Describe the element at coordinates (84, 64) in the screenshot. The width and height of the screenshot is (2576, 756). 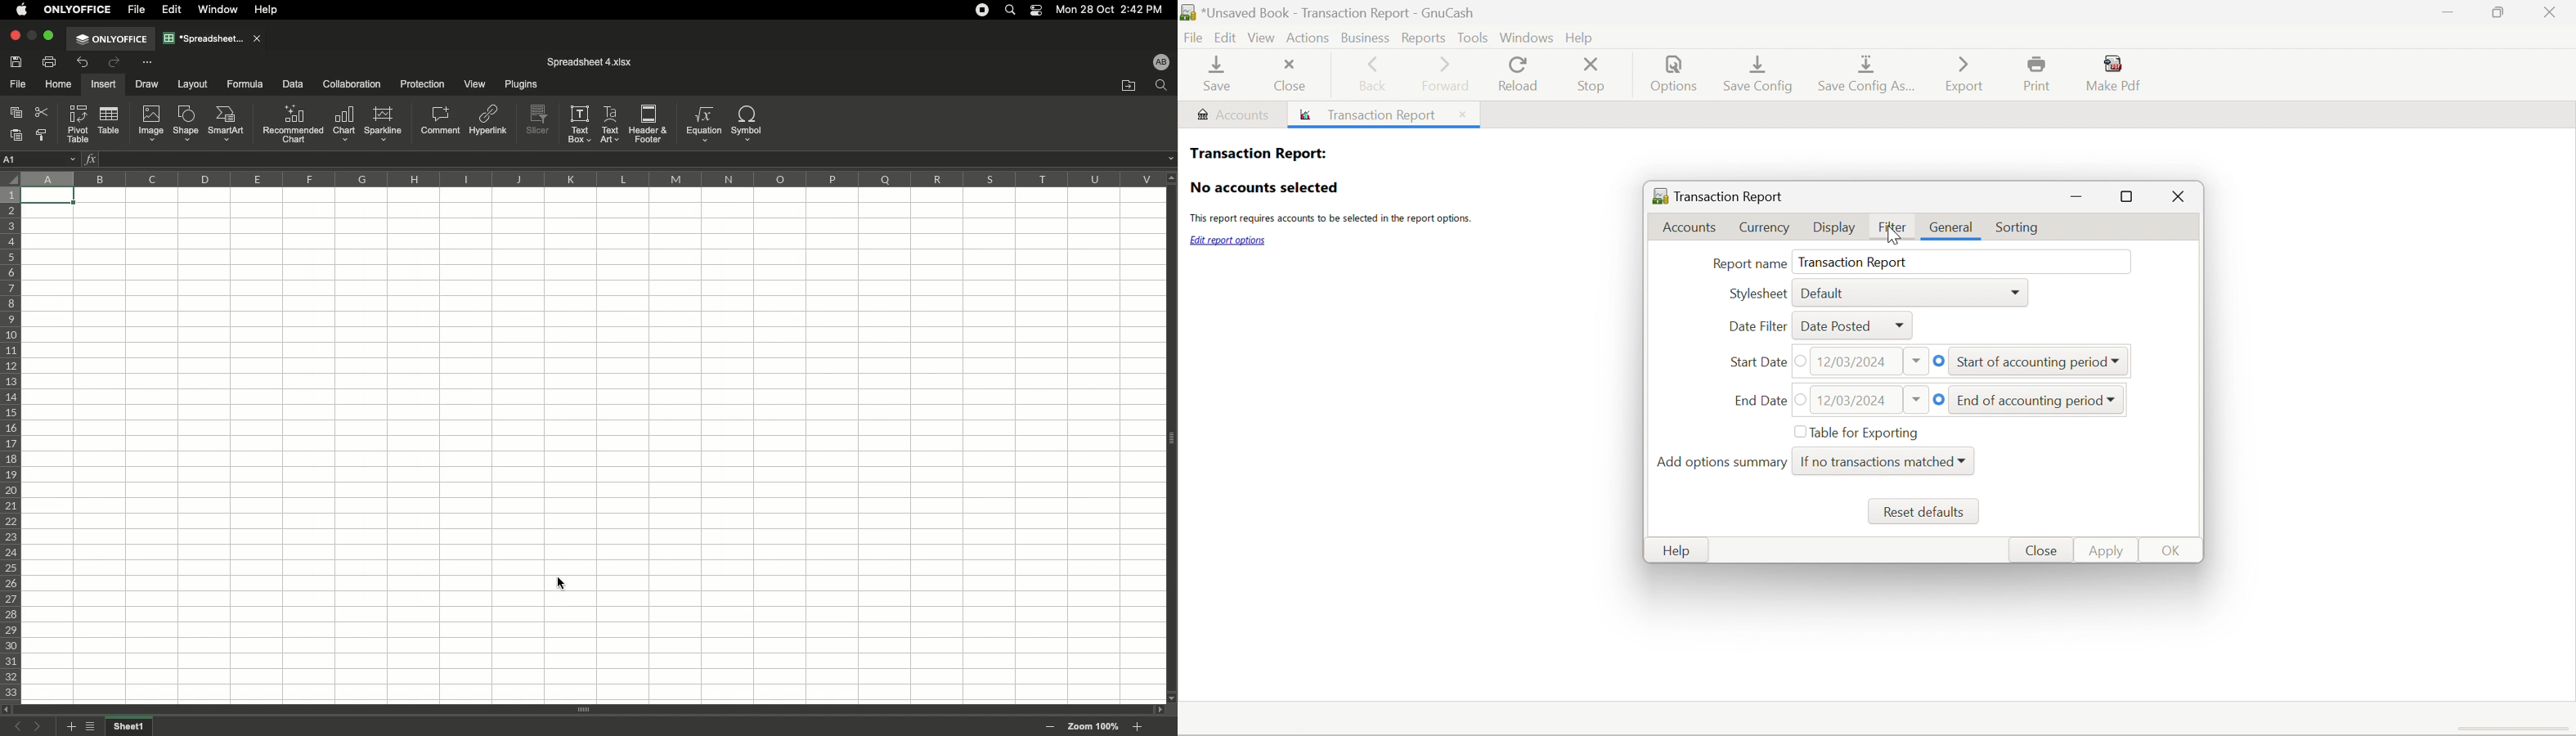
I see `Undo` at that location.